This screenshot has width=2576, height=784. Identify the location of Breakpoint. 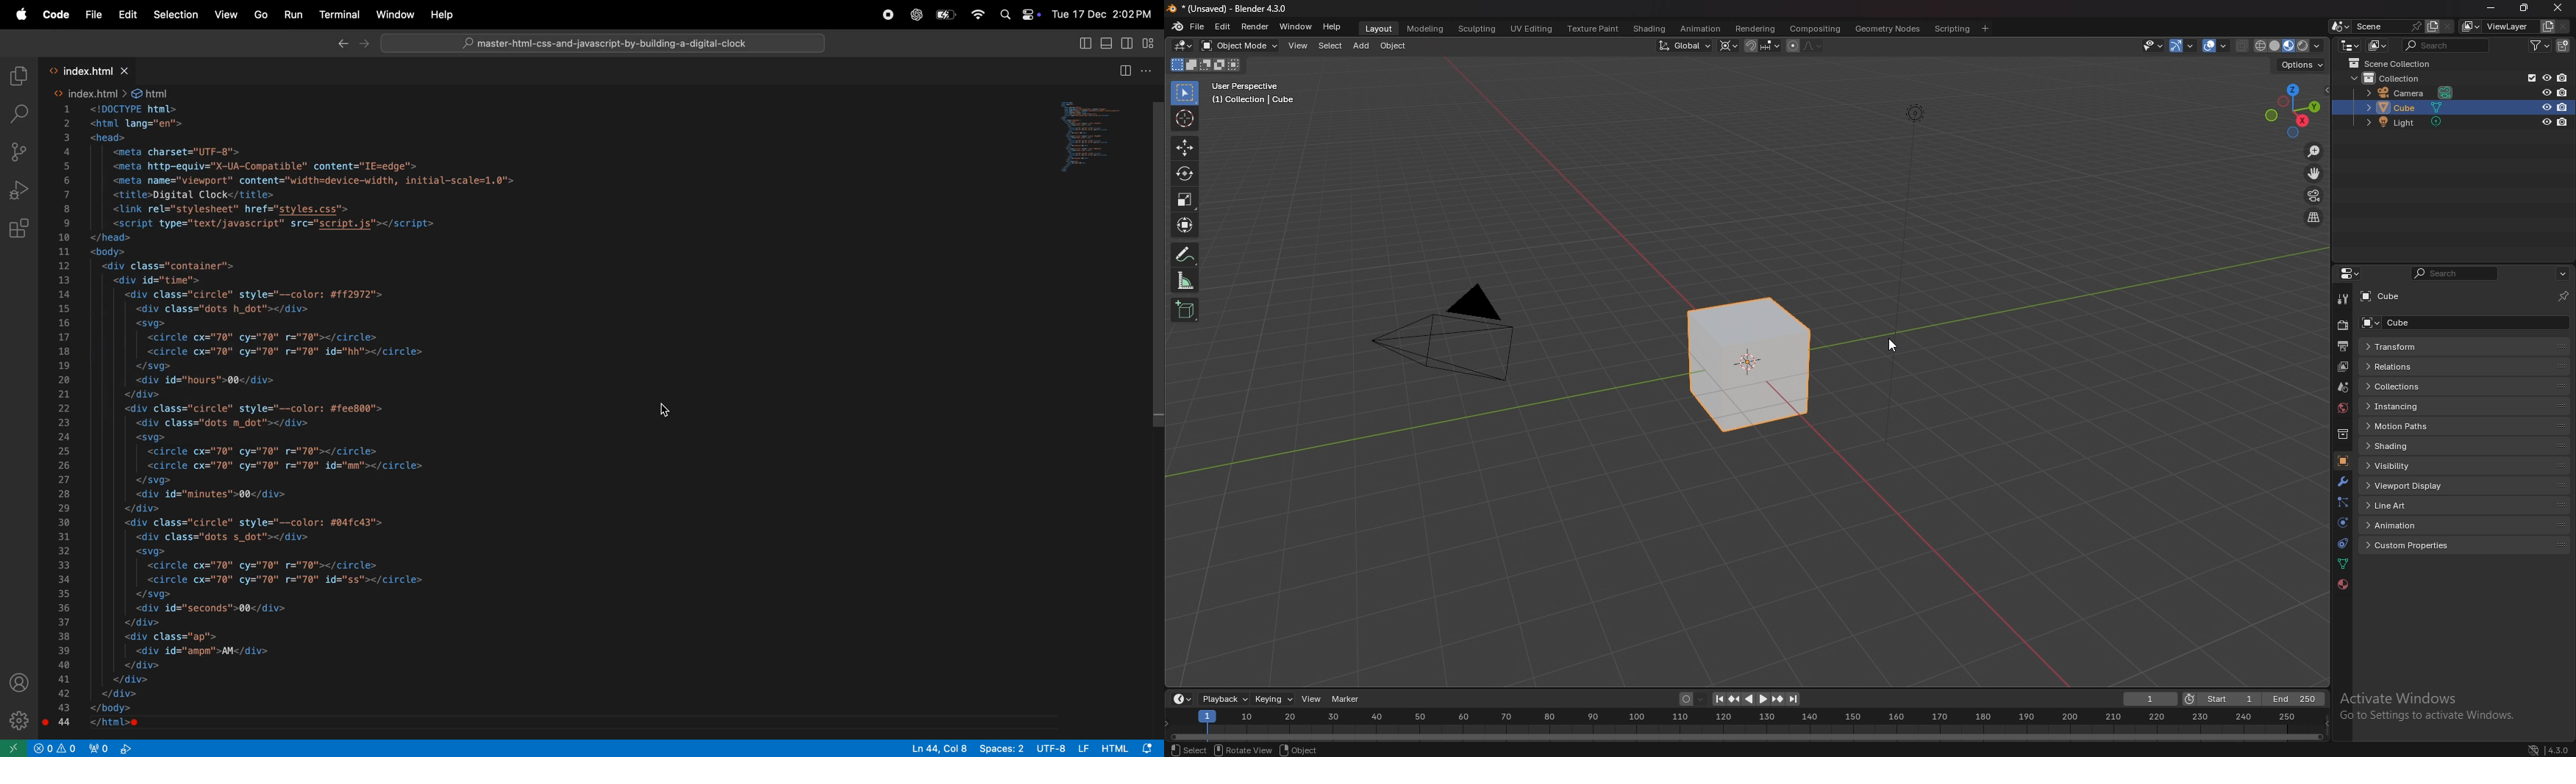
(45, 720).